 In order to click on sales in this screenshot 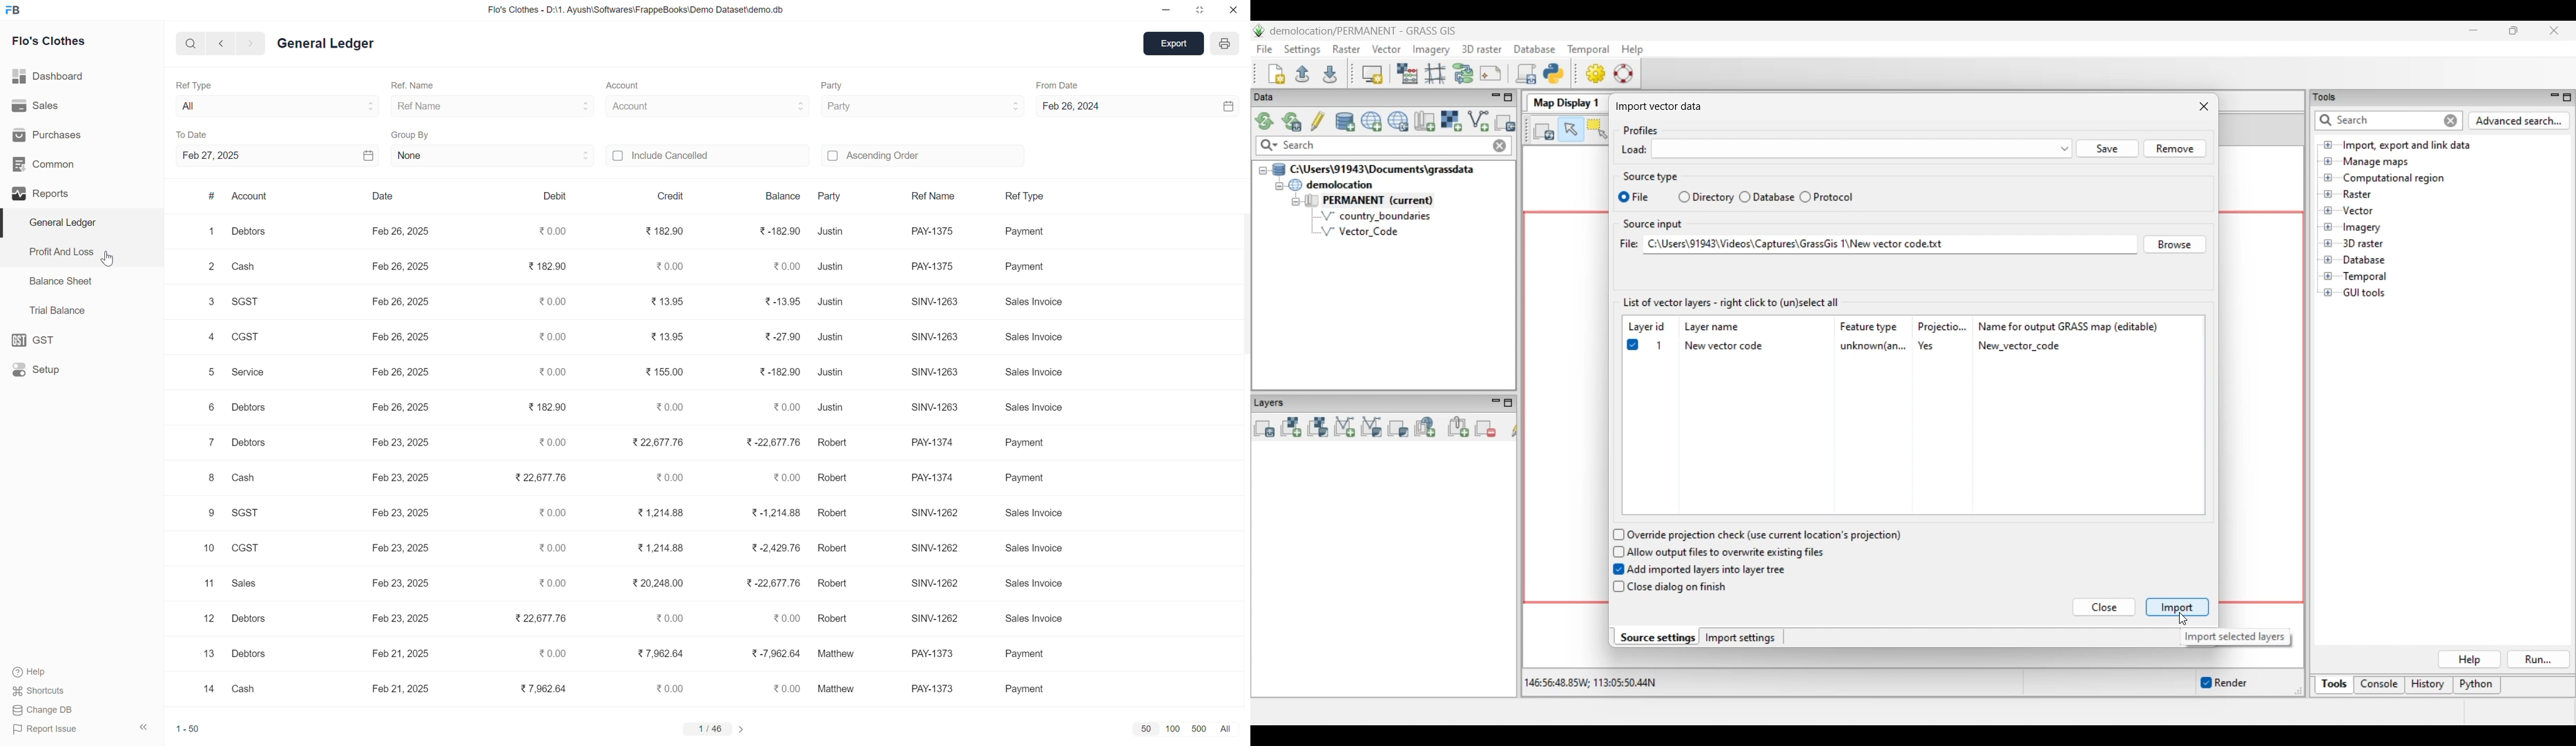, I will do `click(34, 105)`.